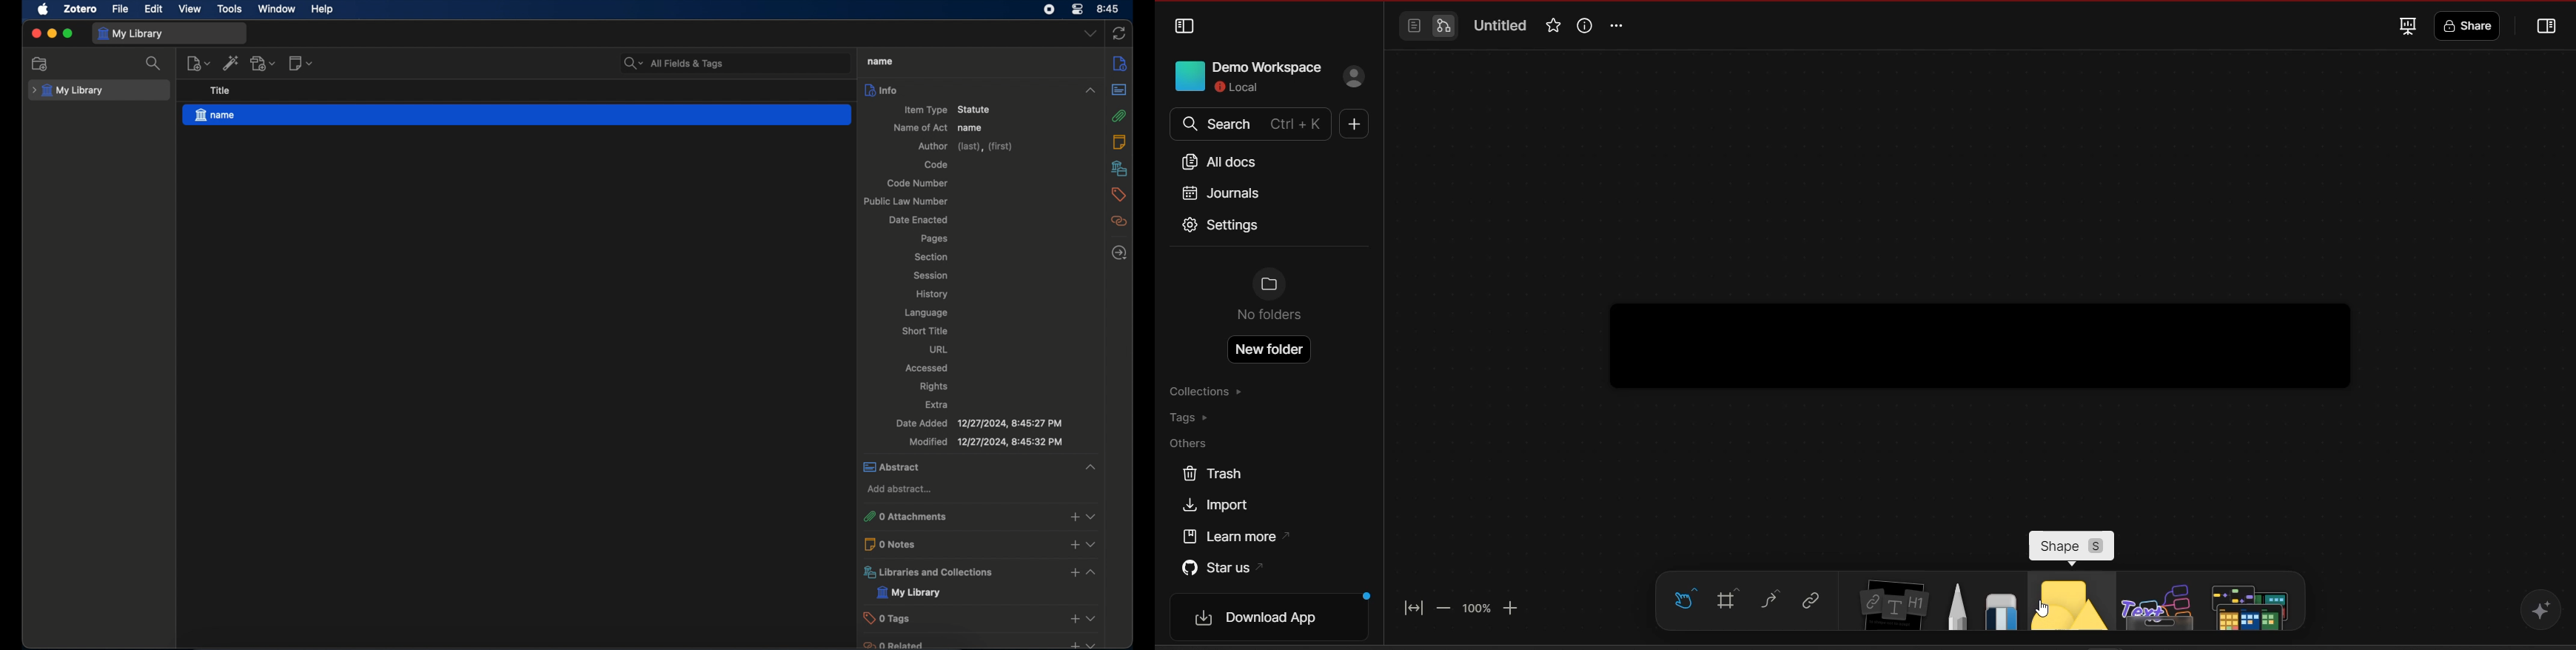 Image resolution: width=2576 pixels, height=672 pixels. What do you see at coordinates (1985, 291) in the screenshot?
I see `working area` at bounding box center [1985, 291].